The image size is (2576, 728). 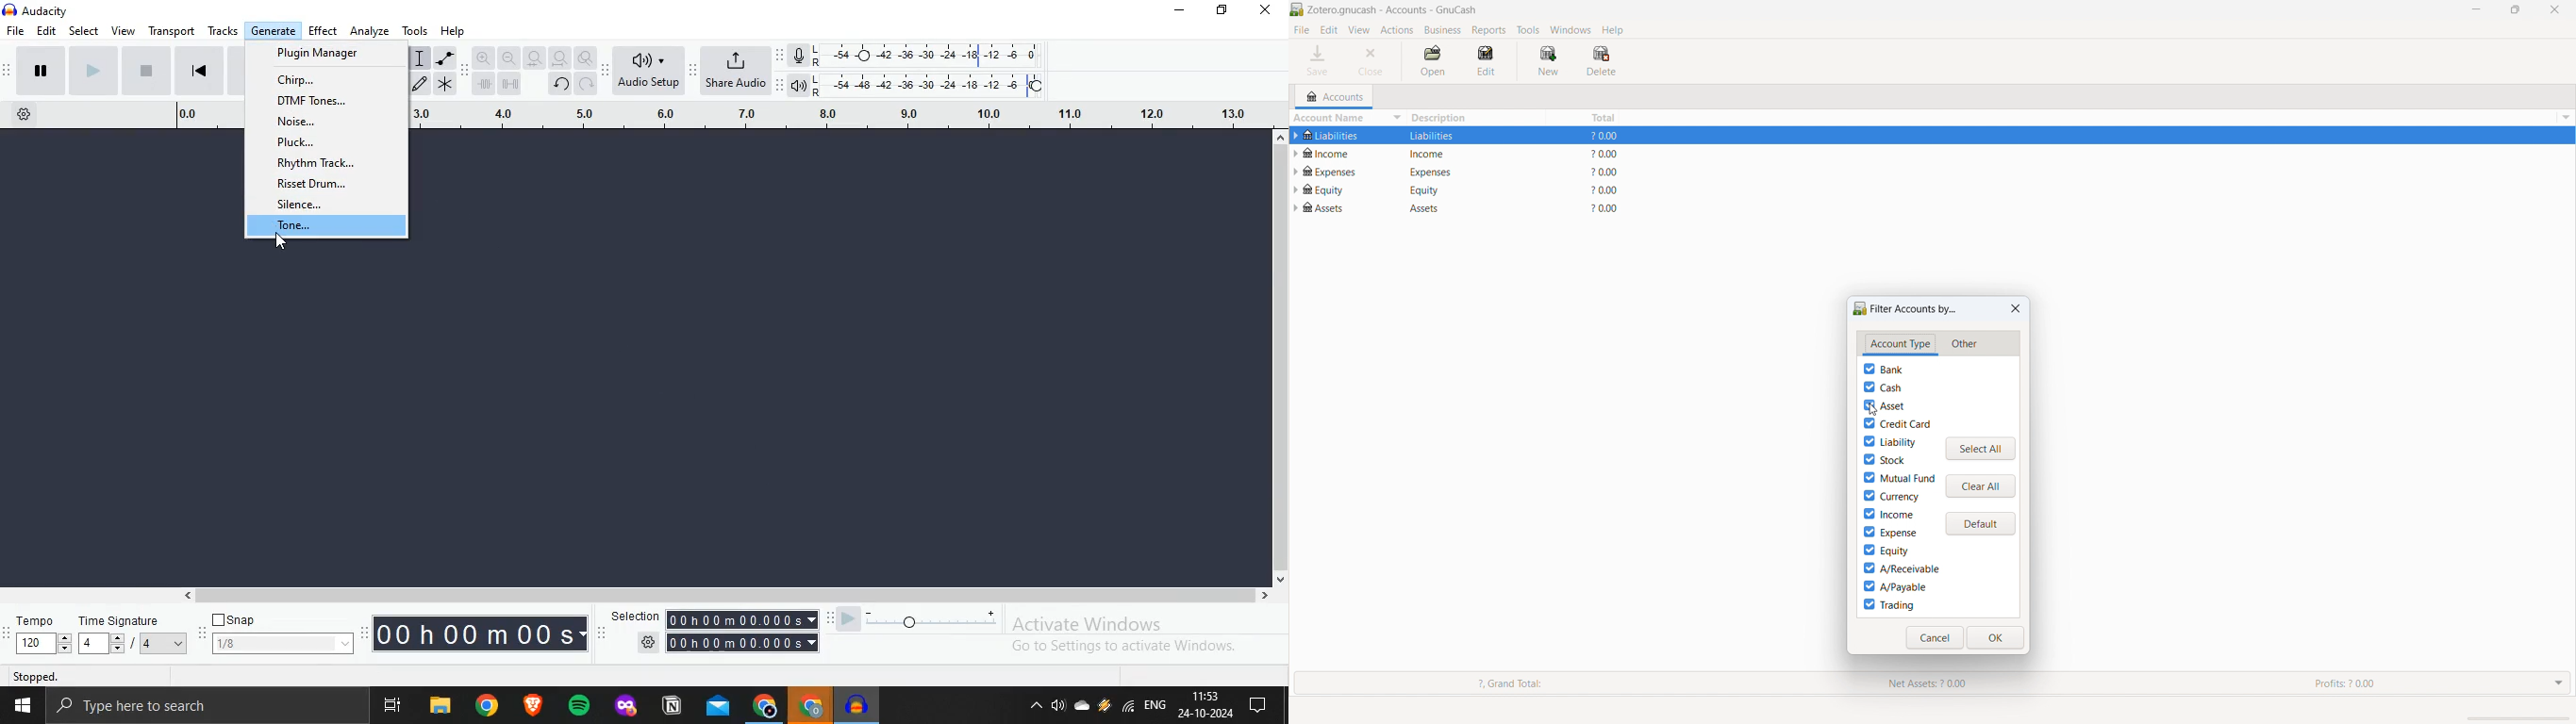 I want to click on file, so click(x=1302, y=29).